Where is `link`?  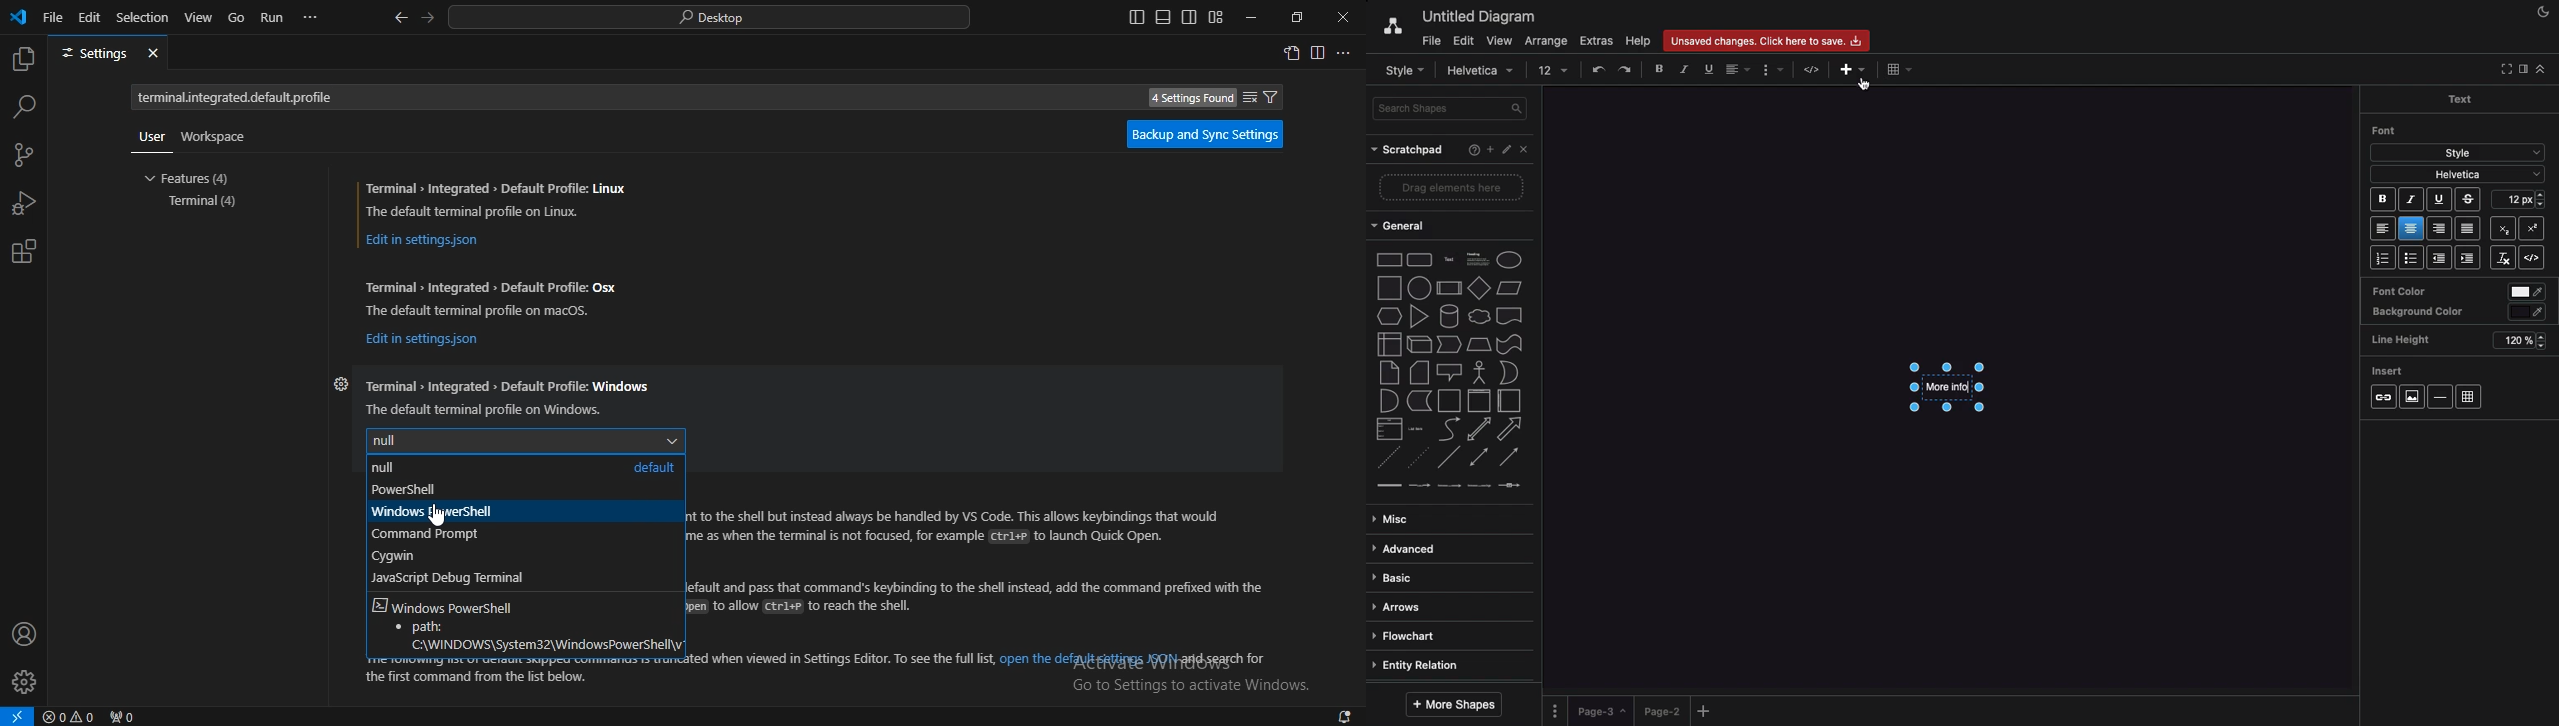 link is located at coordinates (1388, 485).